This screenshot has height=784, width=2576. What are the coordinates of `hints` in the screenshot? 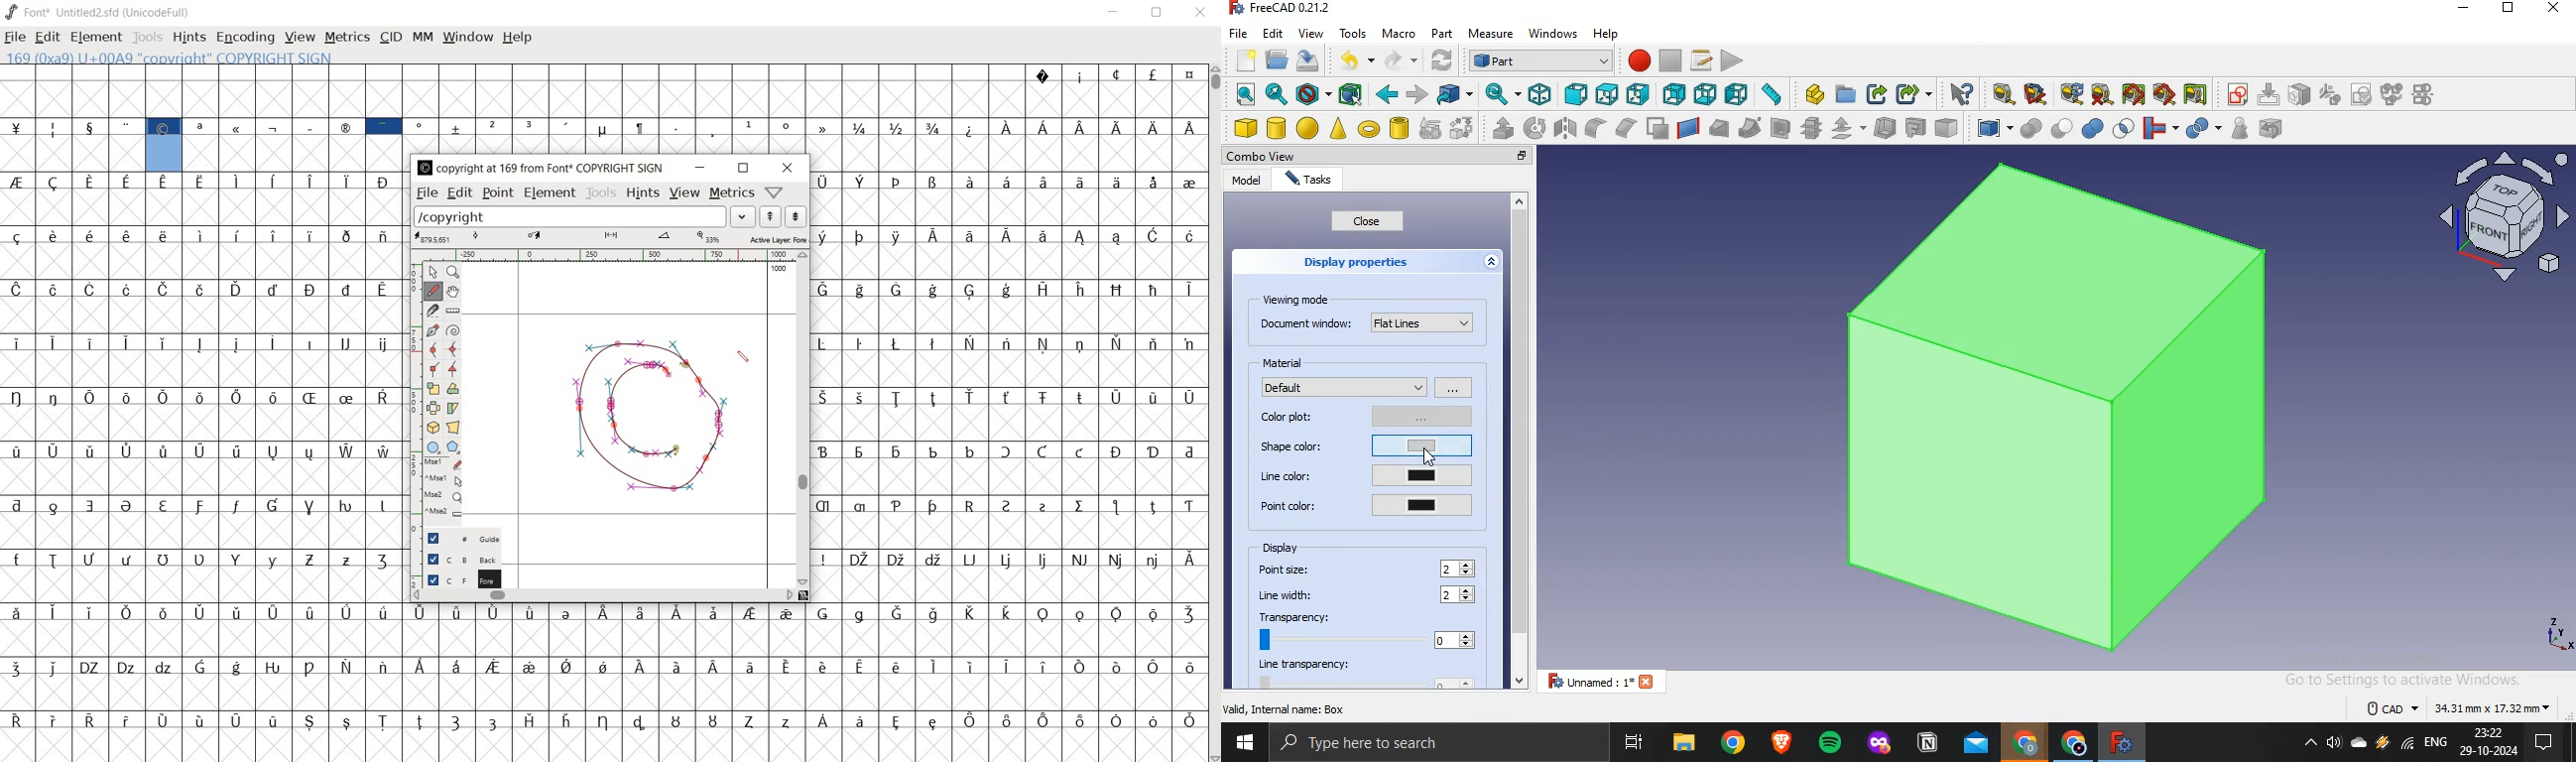 It's located at (188, 38).